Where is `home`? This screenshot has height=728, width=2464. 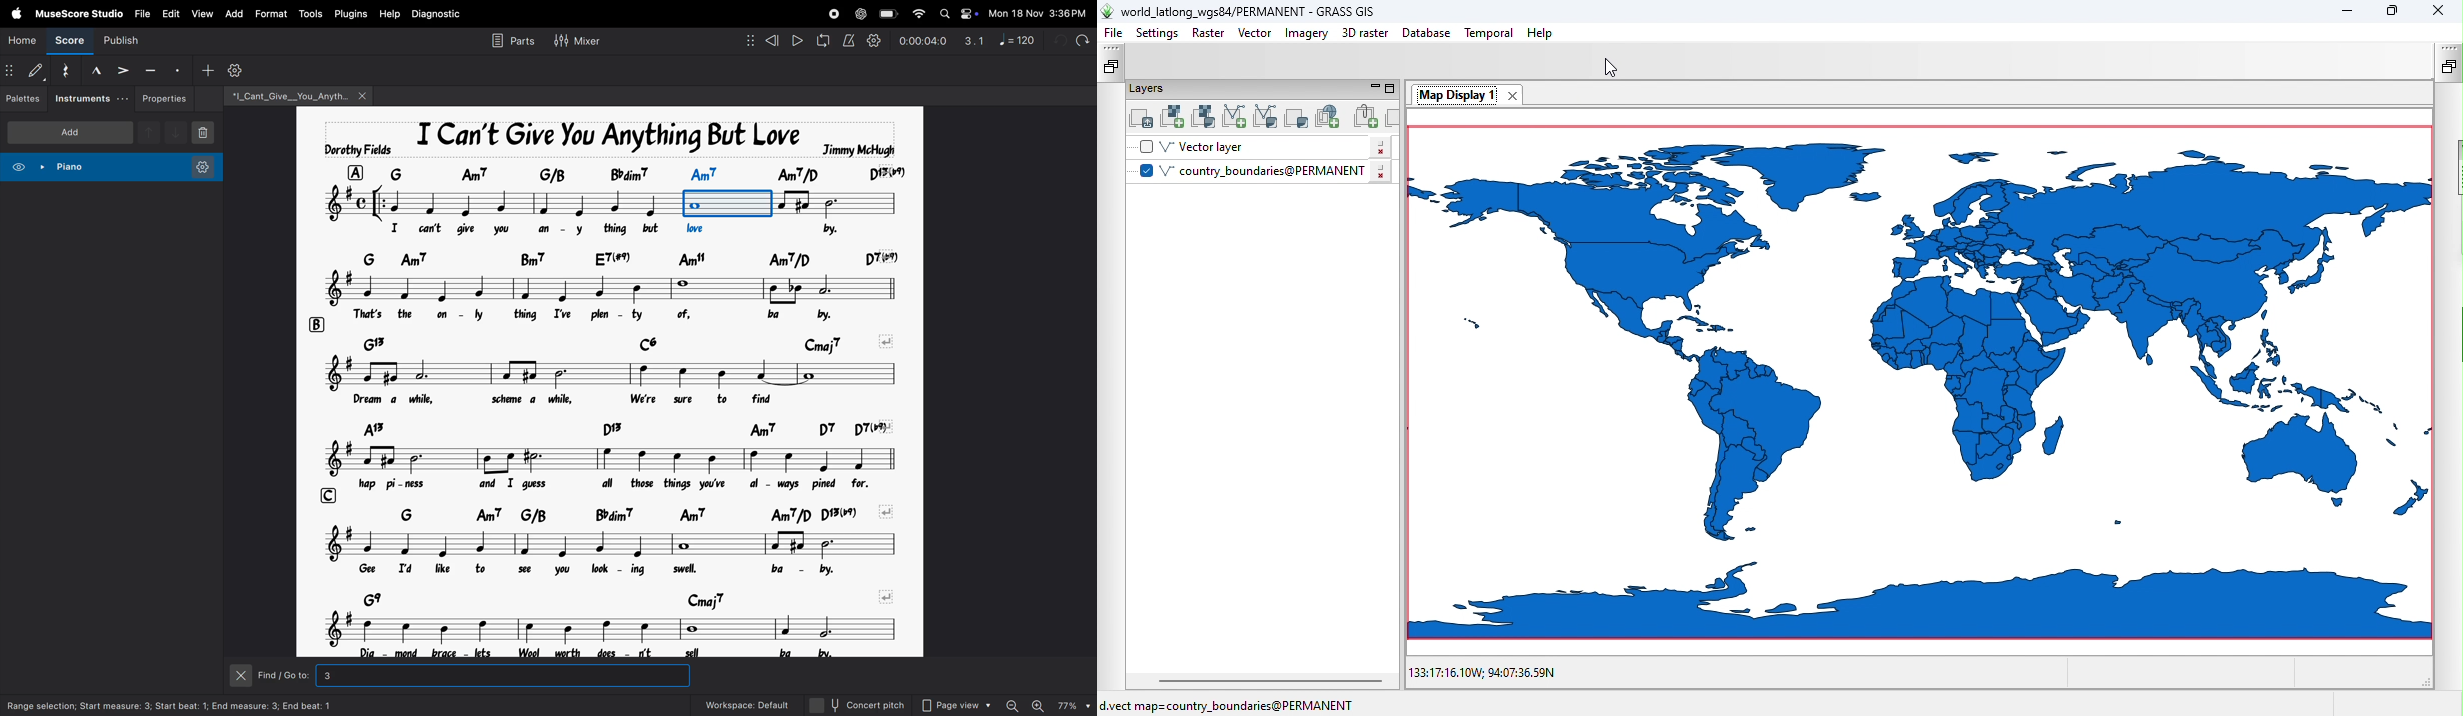
home is located at coordinates (20, 39).